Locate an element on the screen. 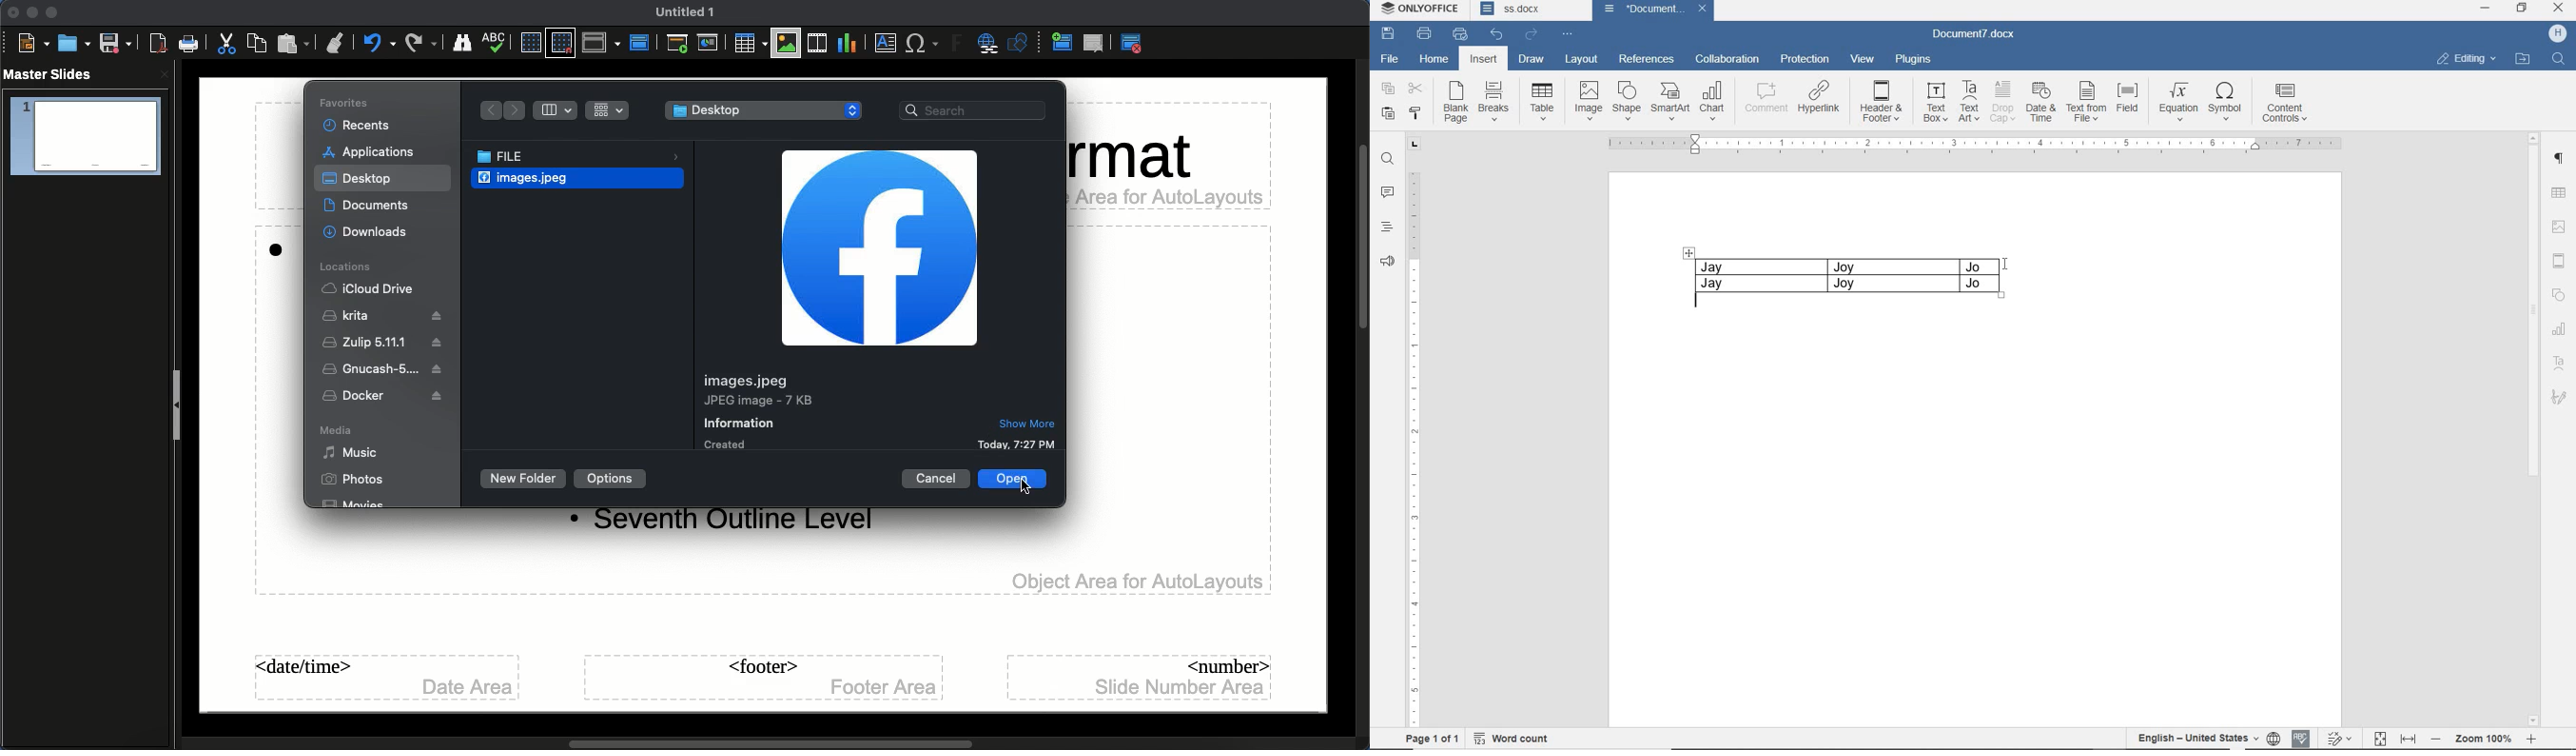 This screenshot has width=2576, height=756. Minimize is located at coordinates (31, 12).